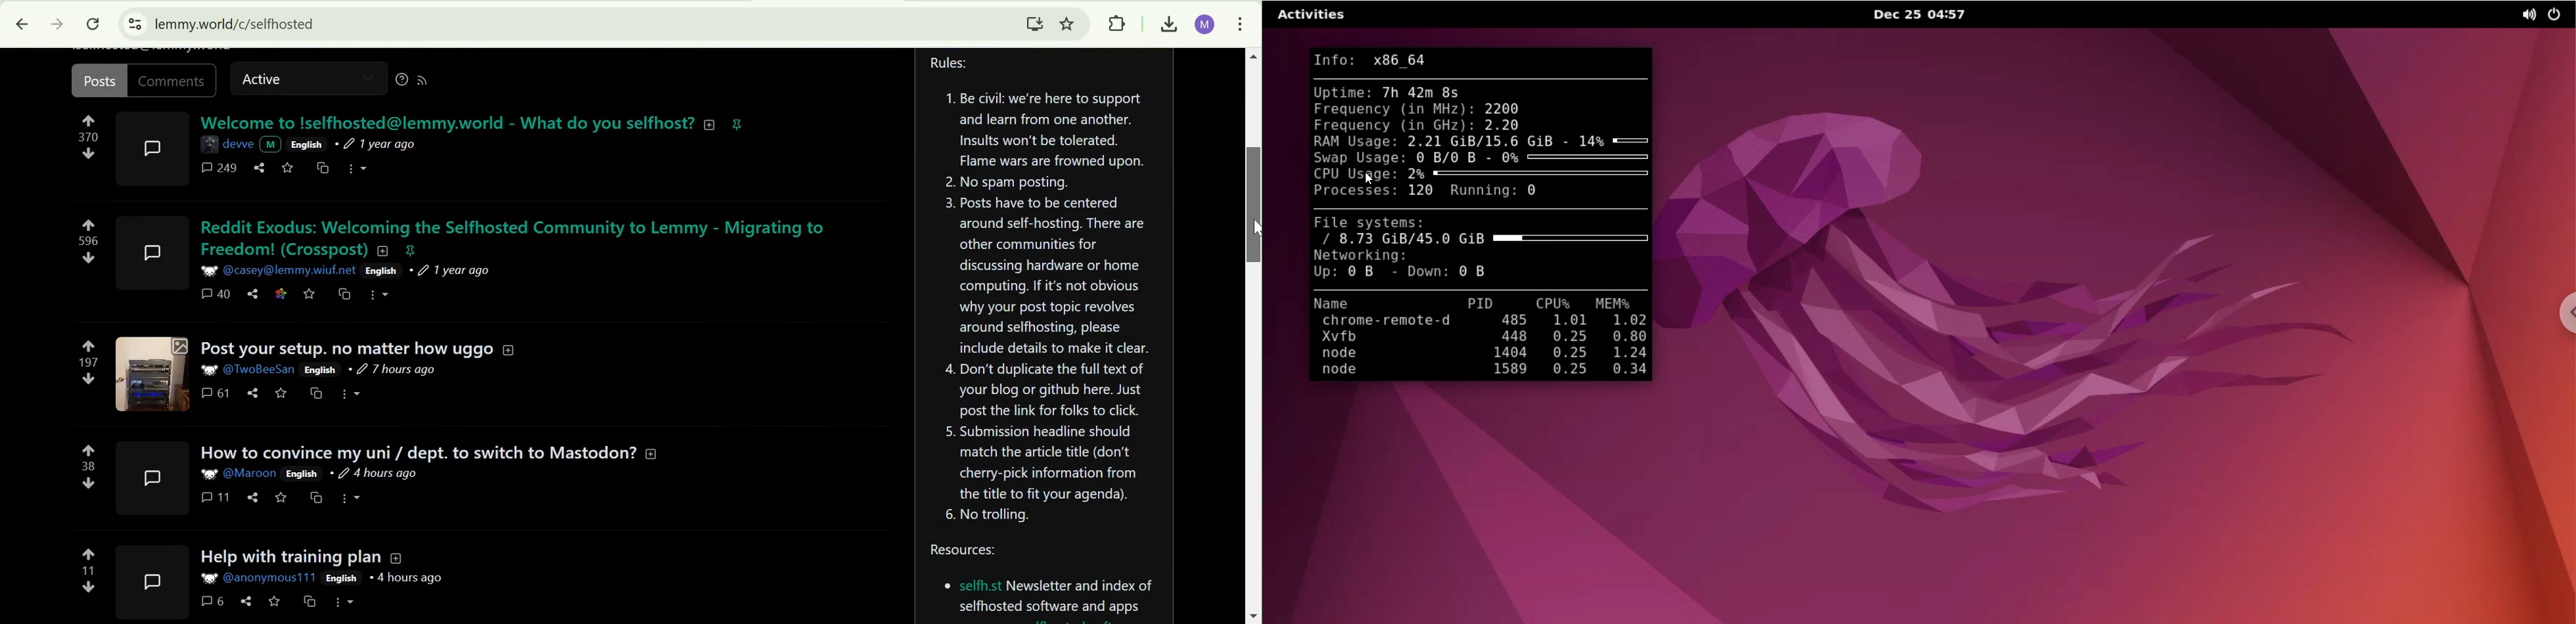  Describe the element at coordinates (217, 169) in the screenshot. I see `comments` at that location.